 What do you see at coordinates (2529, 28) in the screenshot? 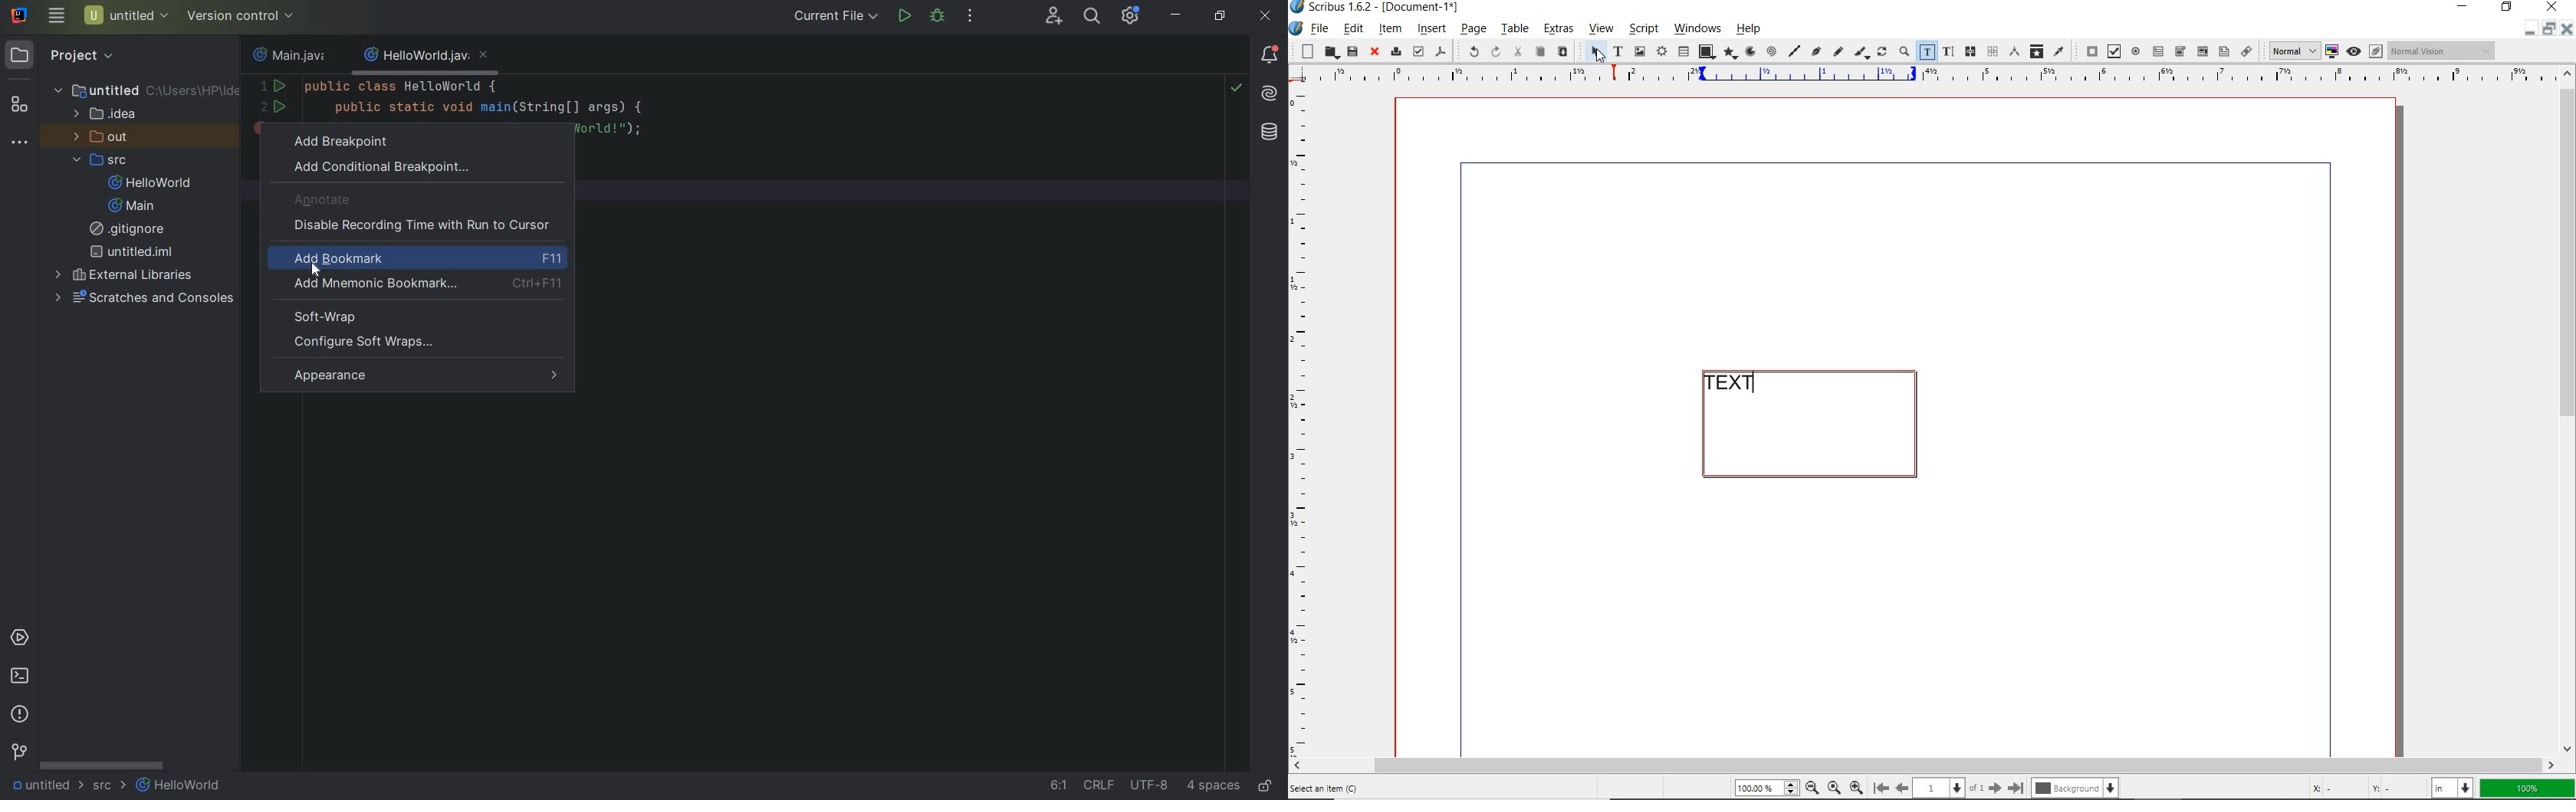
I see `Restore Down` at bounding box center [2529, 28].